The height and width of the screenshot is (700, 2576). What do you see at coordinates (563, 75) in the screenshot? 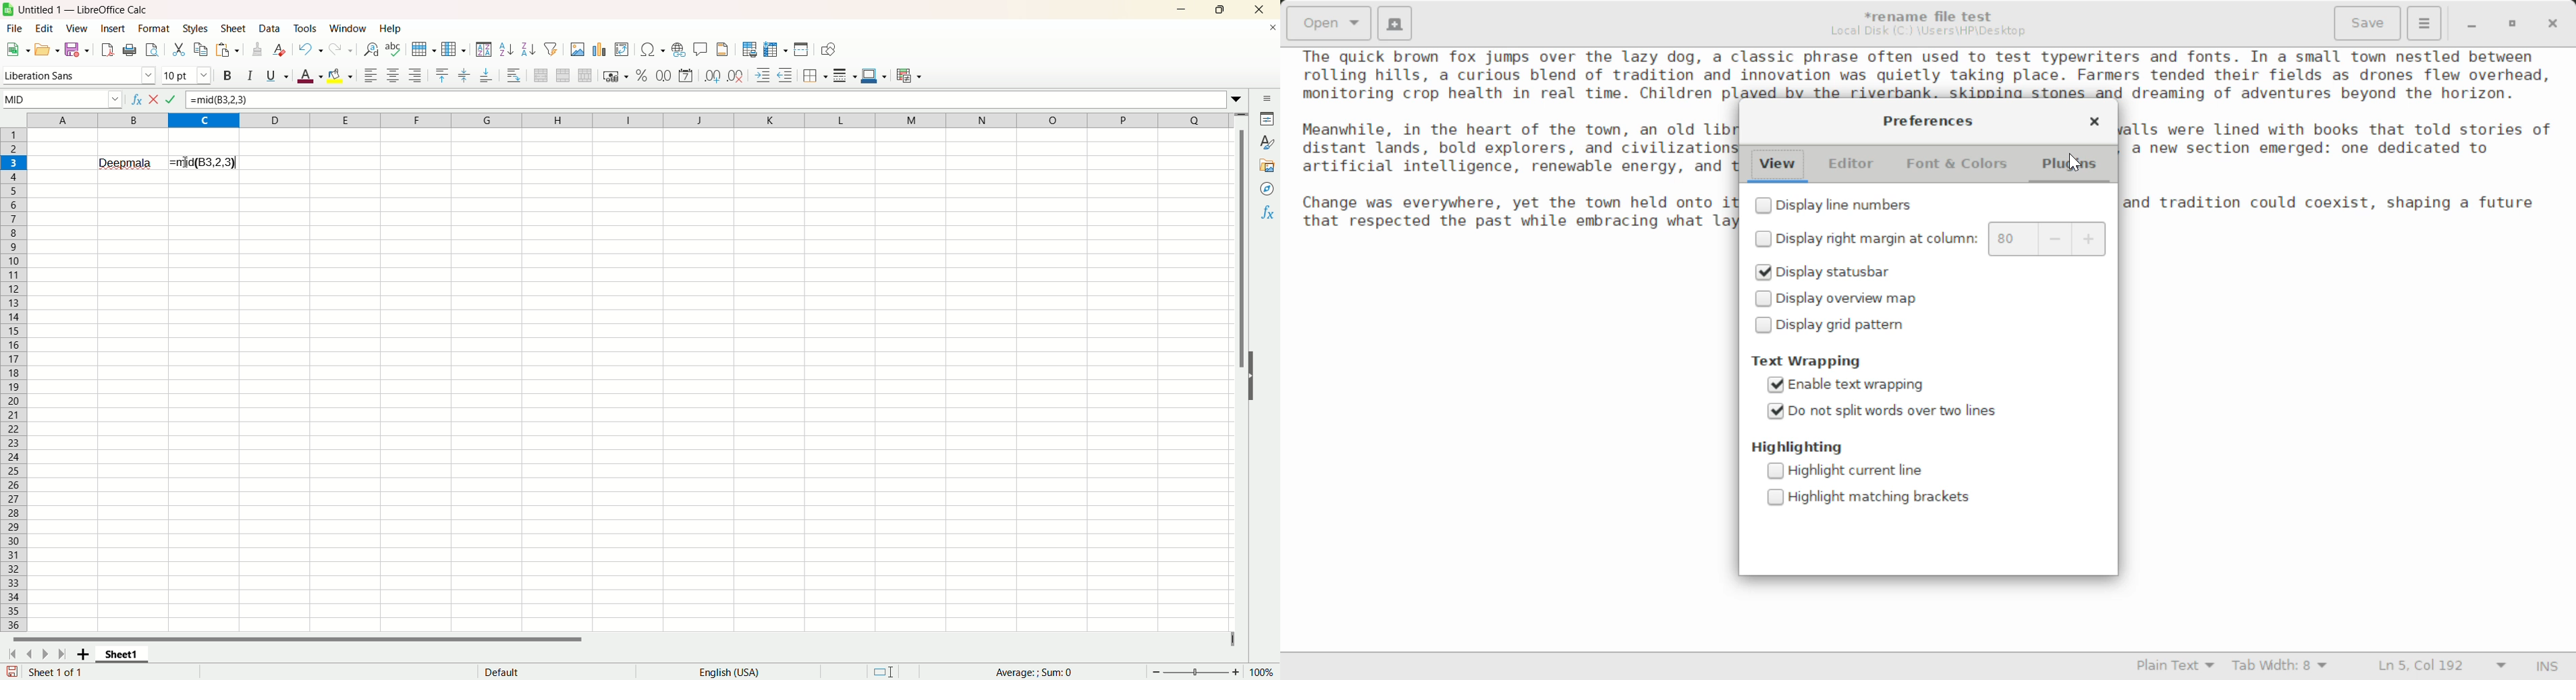
I see `Merge` at bounding box center [563, 75].